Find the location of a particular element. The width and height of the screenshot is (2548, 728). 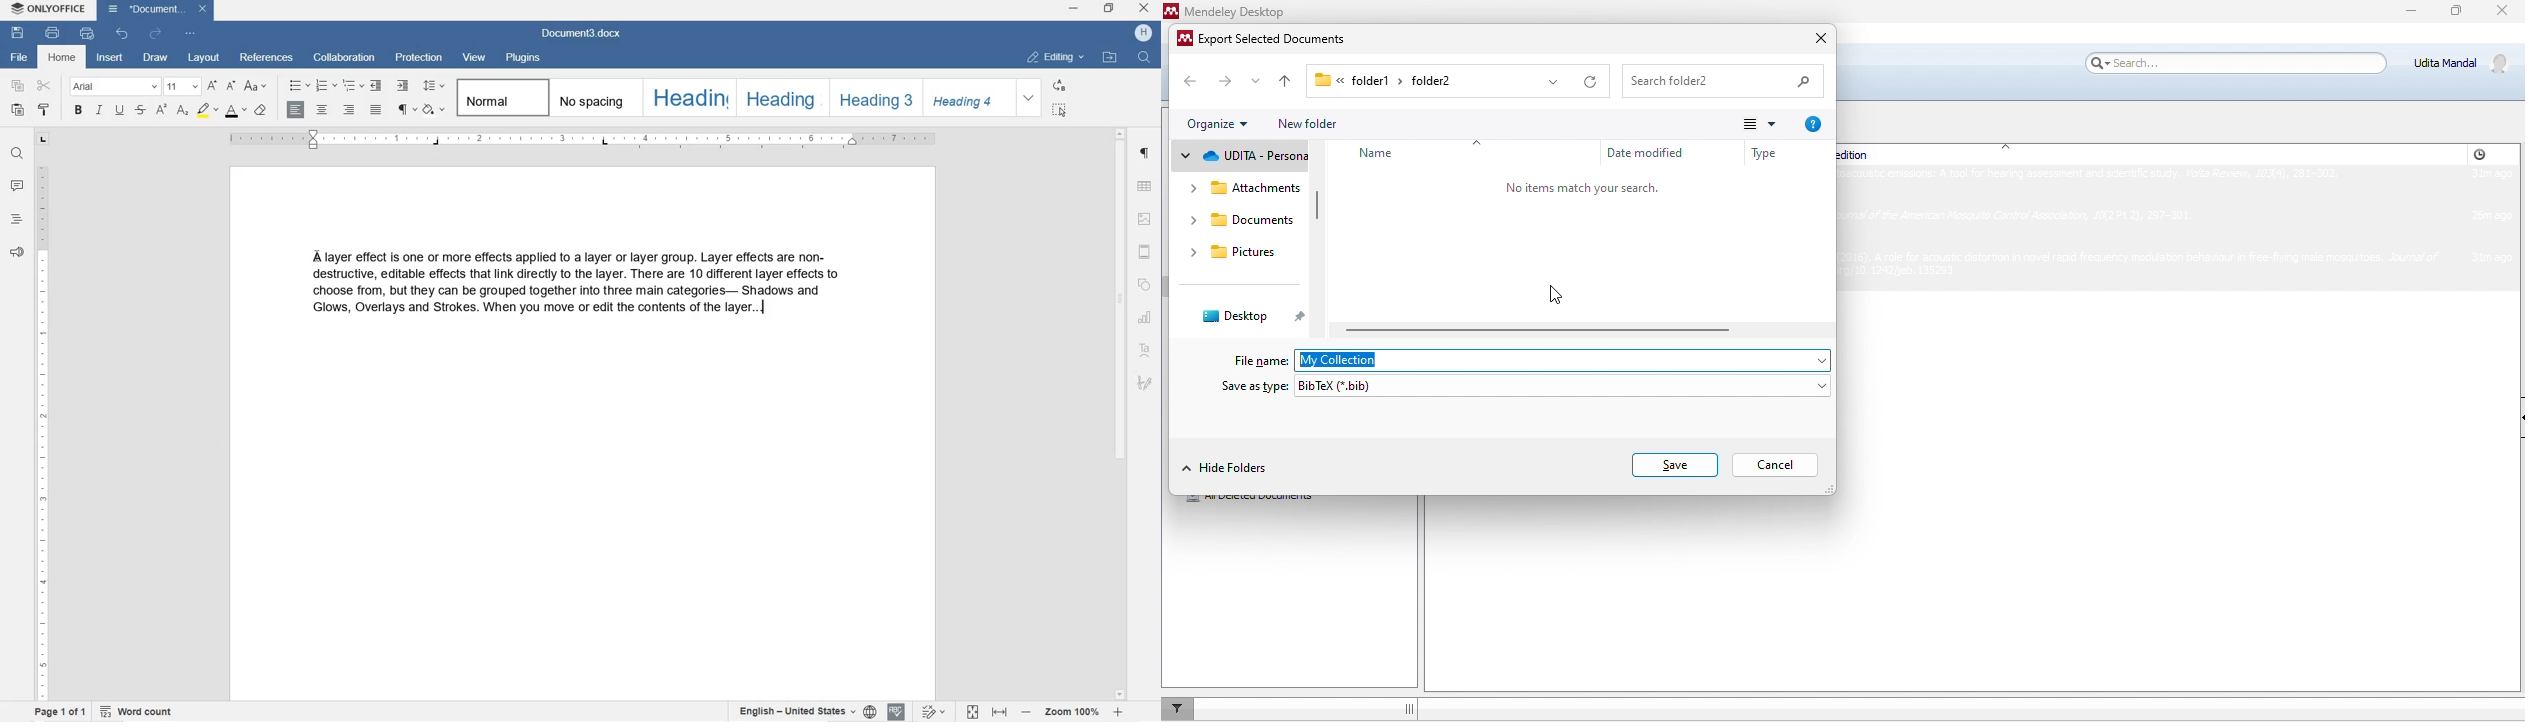

REDO is located at coordinates (155, 35).